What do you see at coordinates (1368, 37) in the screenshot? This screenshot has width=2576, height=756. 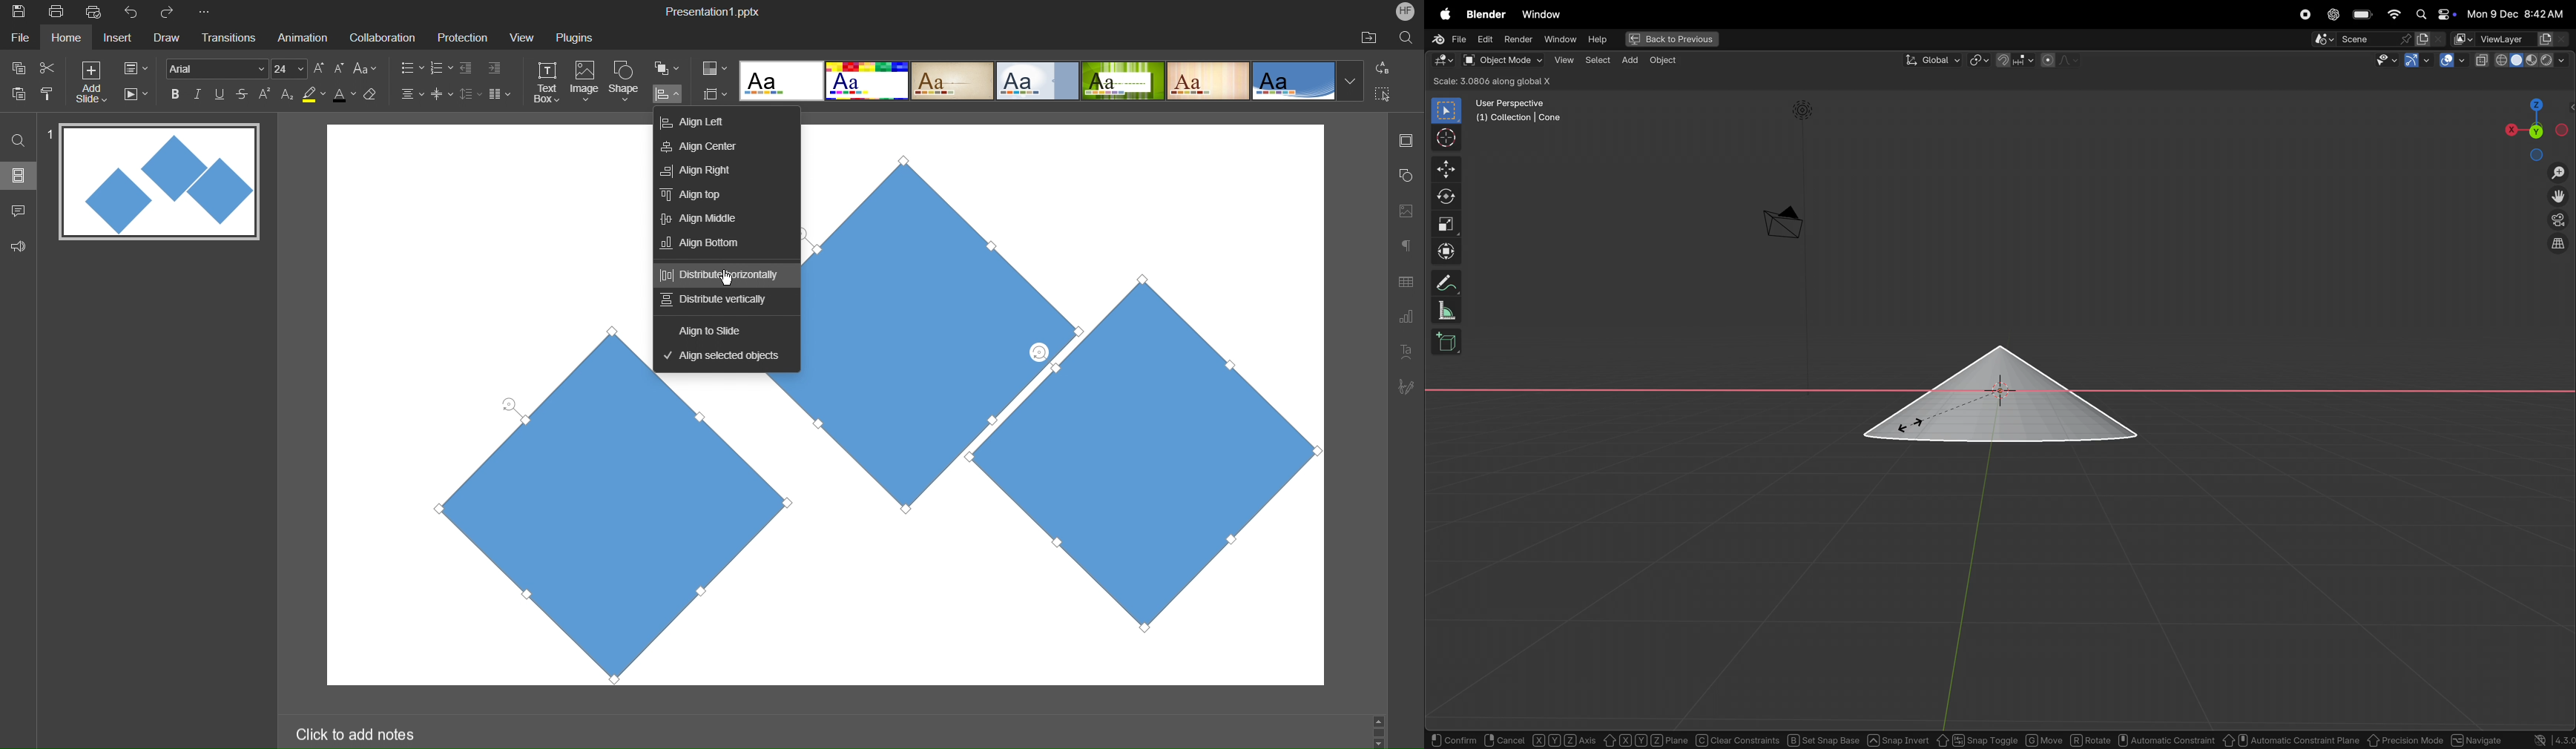 I see `open file location` at bounding box center [1368, 37].